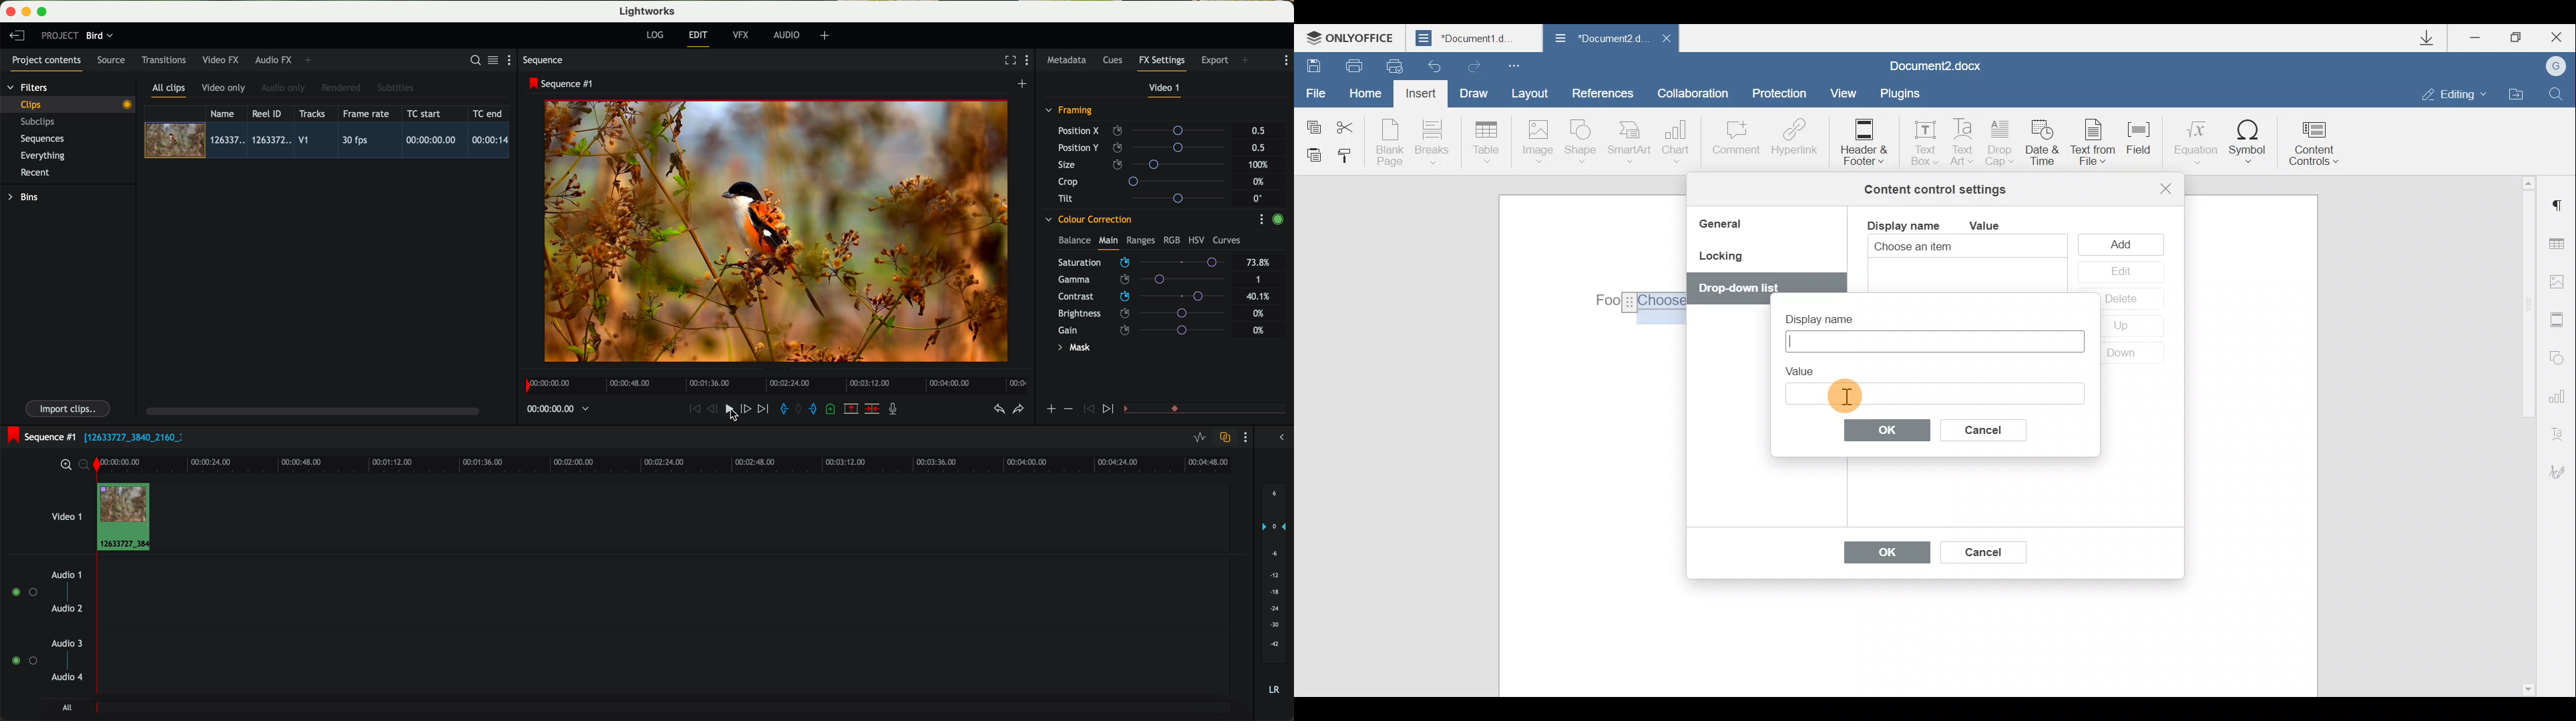 The width and height of the screenshot is (2576, 728). I want to click on Hyperlink, so click(1791, 140).